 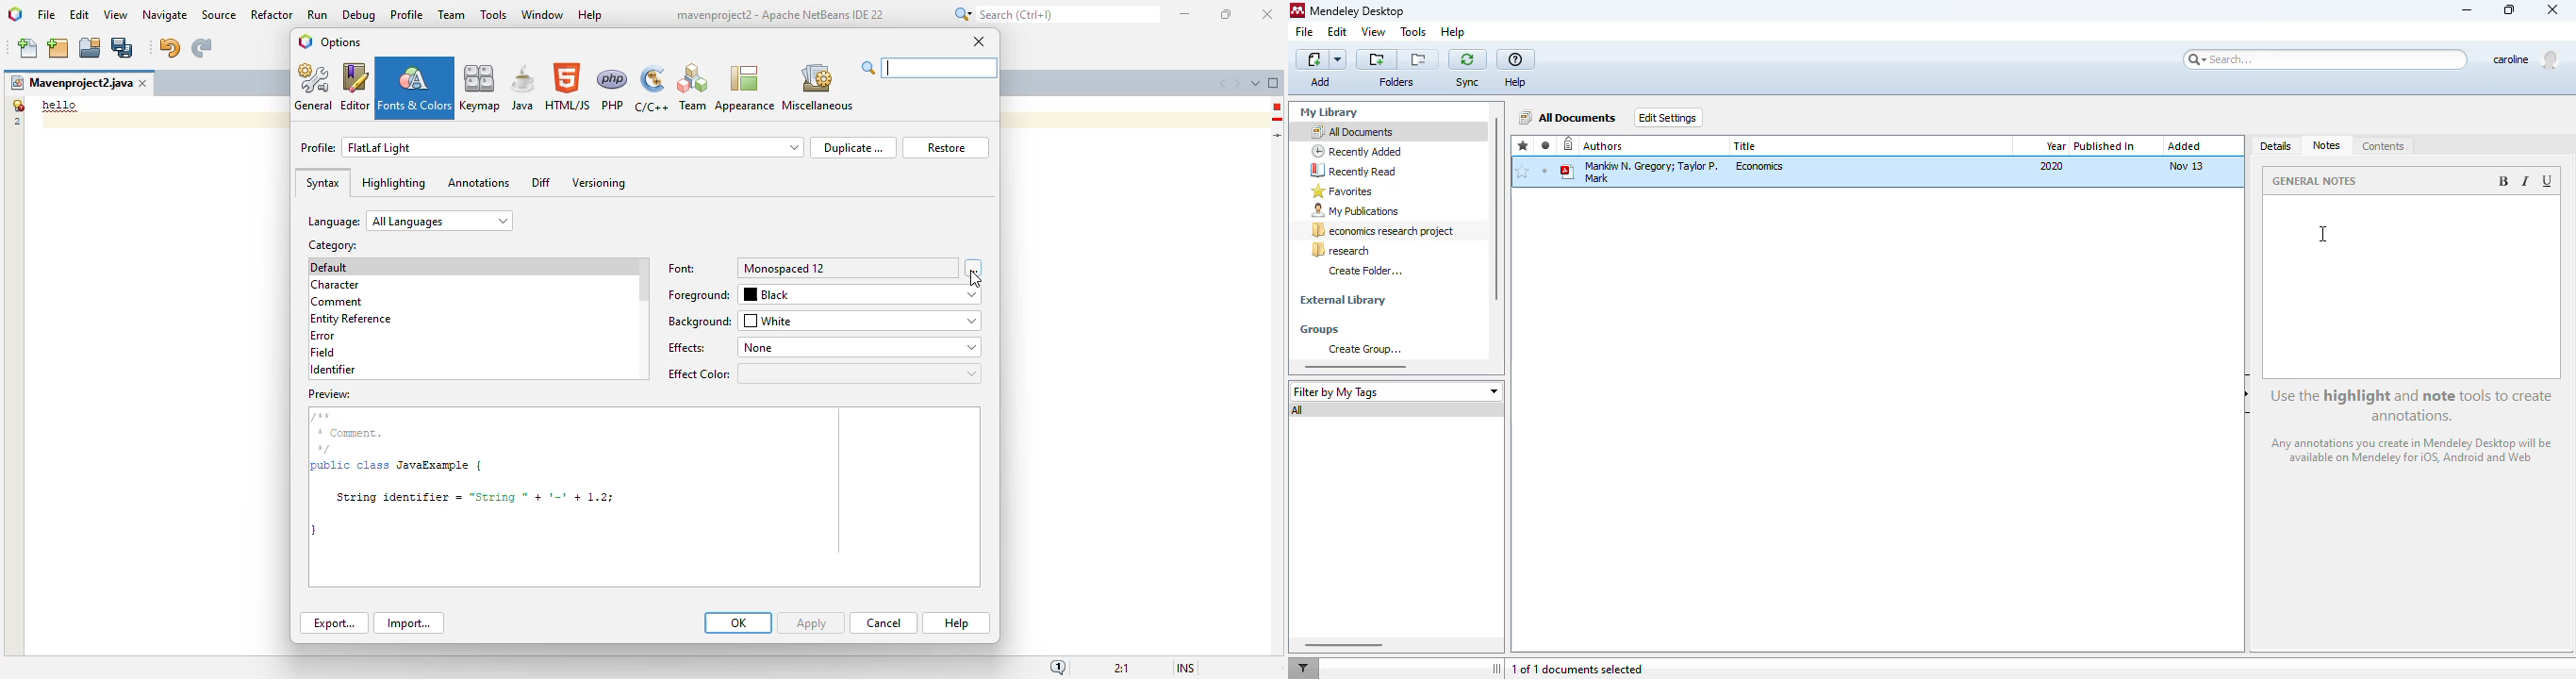 I want to click on unread, so click(x=1544, y=171).